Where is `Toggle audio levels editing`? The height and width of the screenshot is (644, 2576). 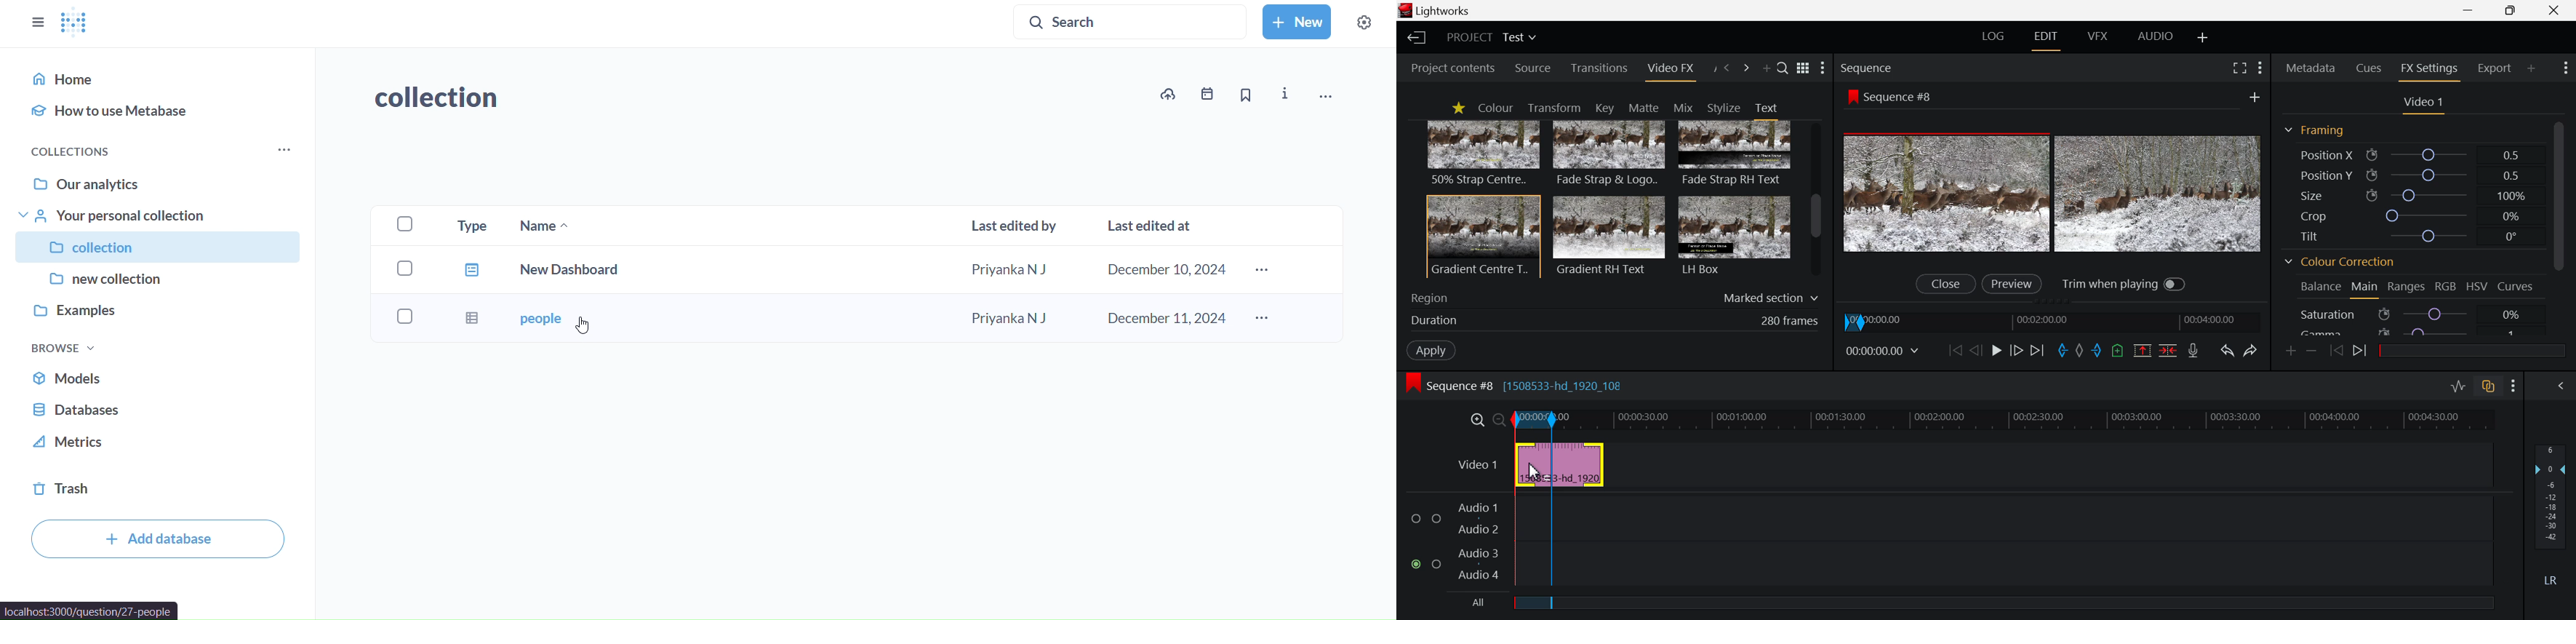 Toggle audio levels editing is located at coordinates (2461, 386).